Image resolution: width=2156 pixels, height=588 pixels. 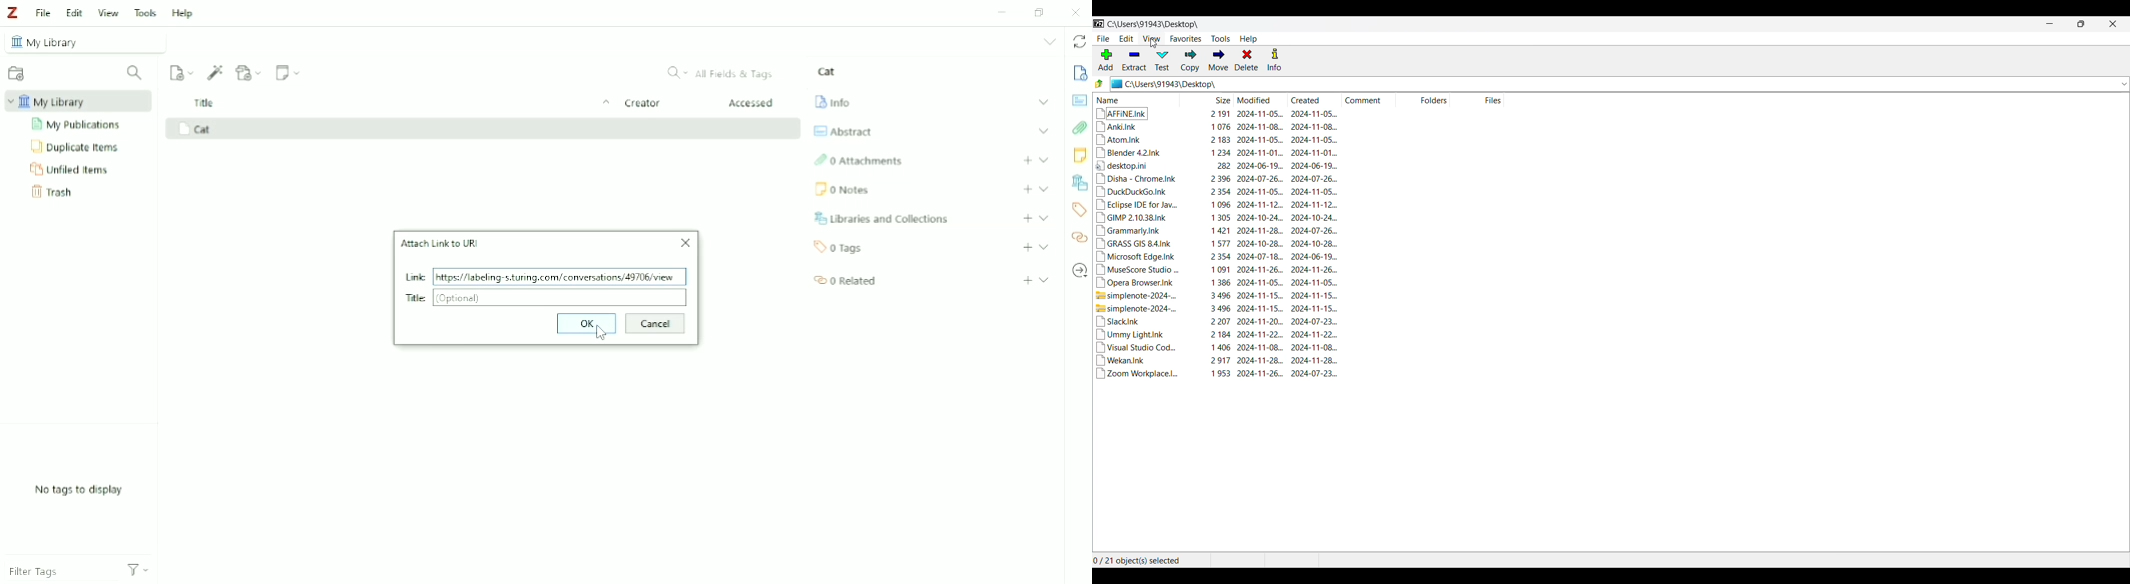 I want to click on Wekan.Ink 2917 2024-11-28. 2024-11-28.., so click(x=1221, y=361).